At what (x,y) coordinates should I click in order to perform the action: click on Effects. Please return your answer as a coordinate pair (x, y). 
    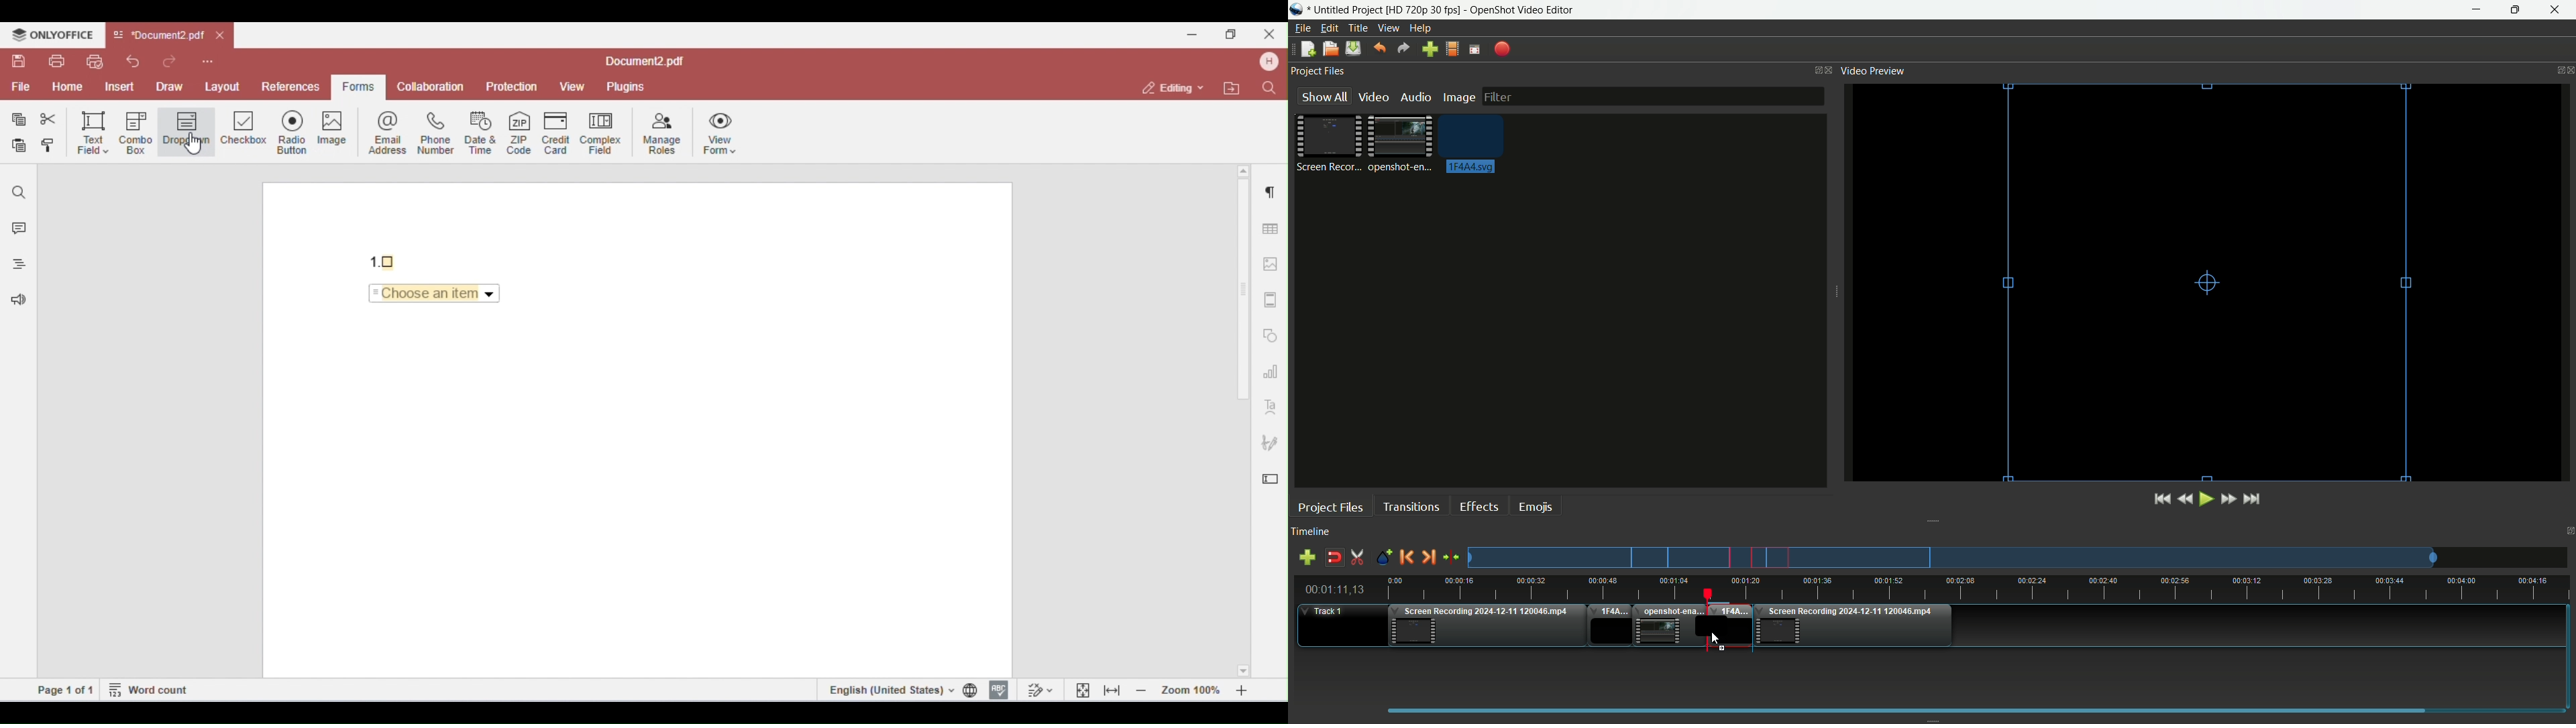
    Looking at the image, I should click on (1478, 506).